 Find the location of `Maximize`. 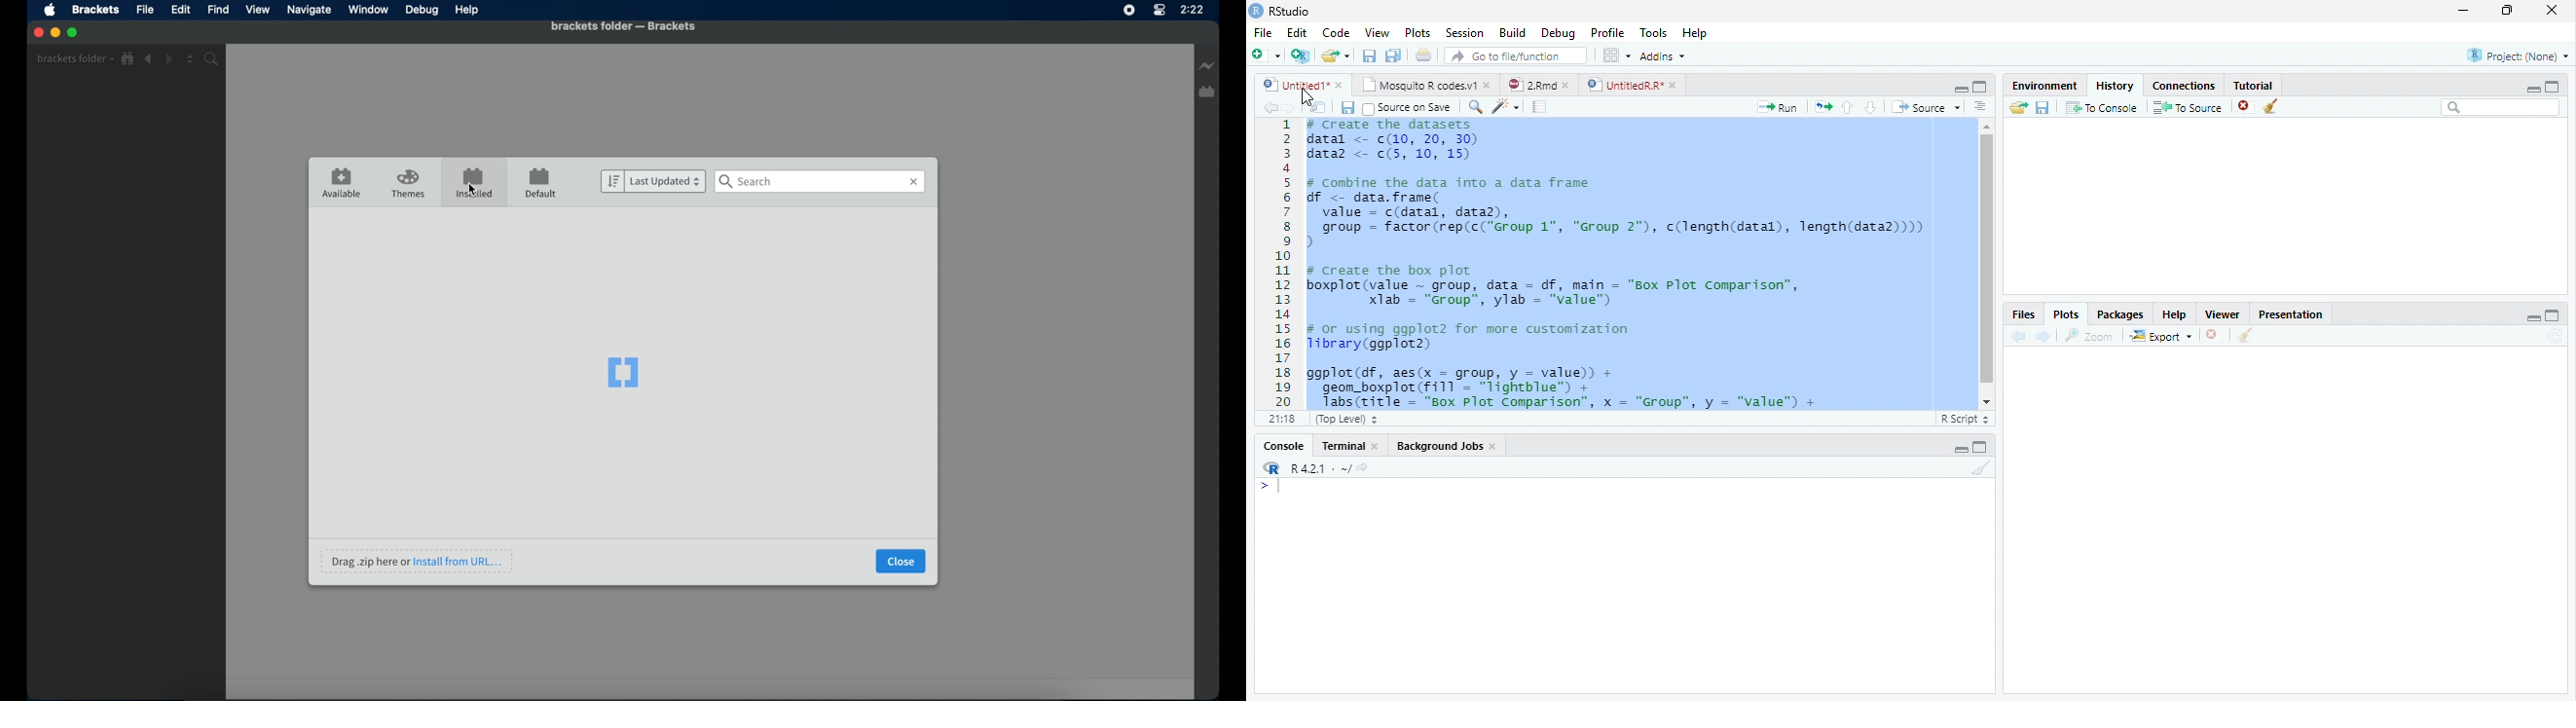

Maximize is located at coordinates (1980, 447).